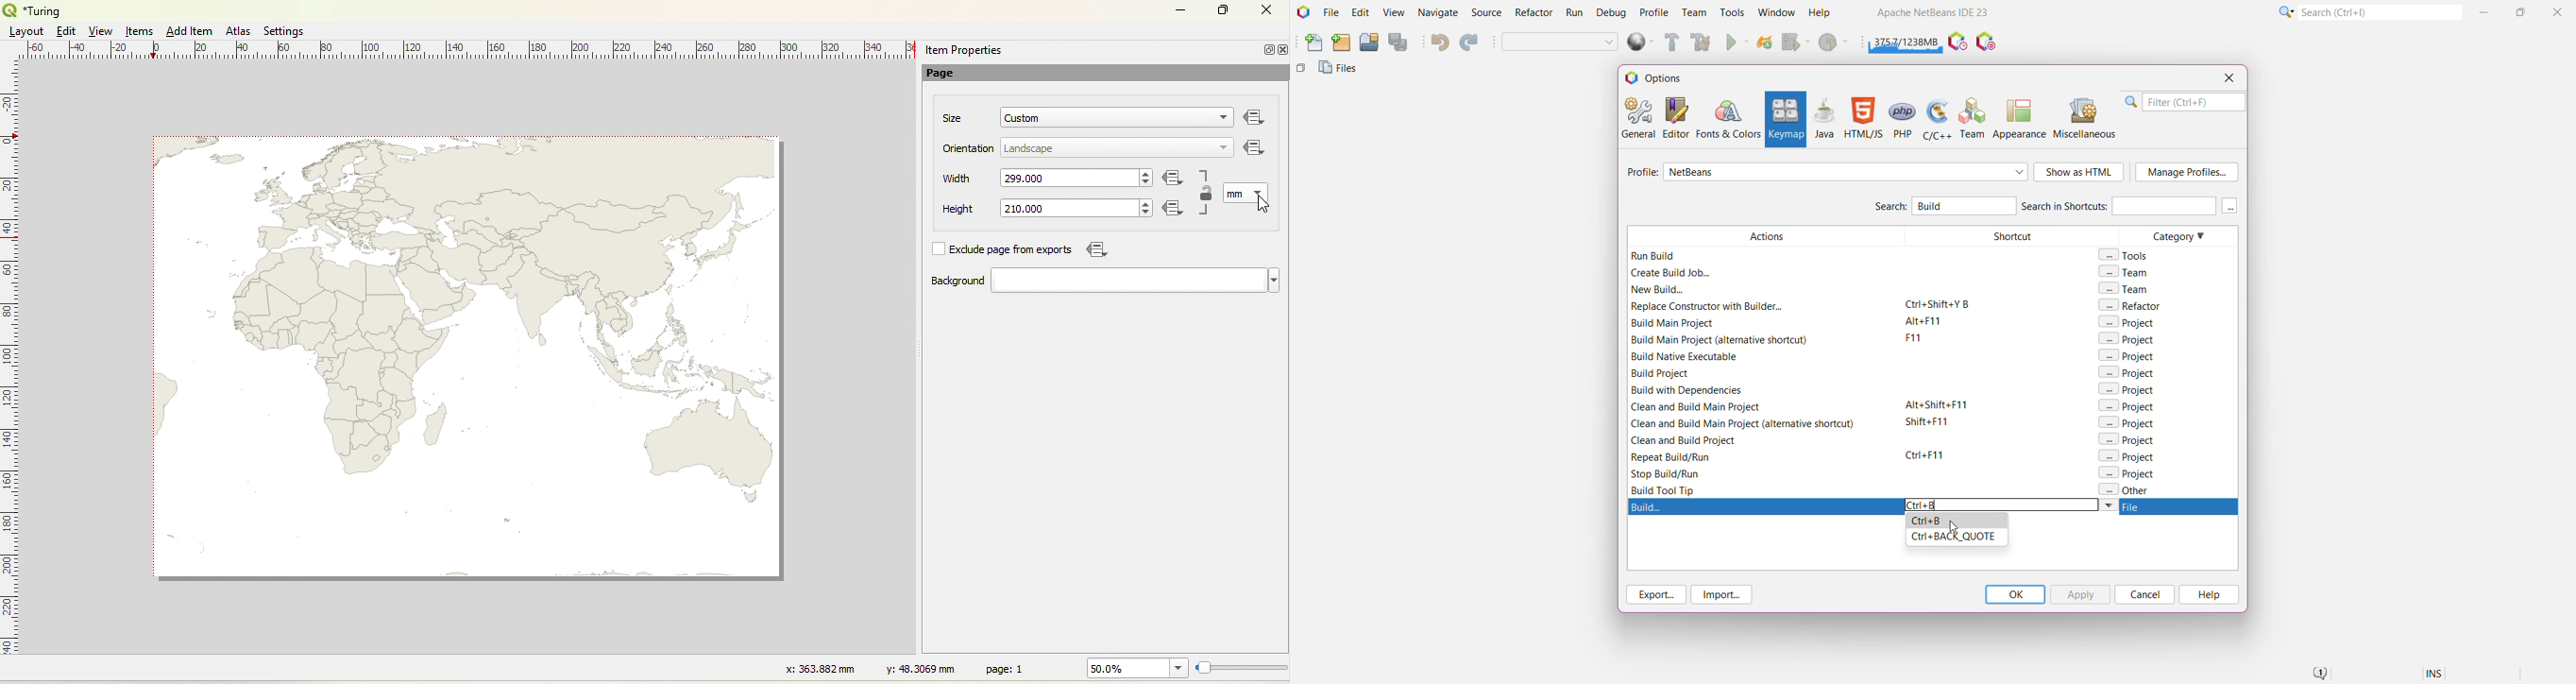 Image resolution: width=2576 pixels, height=700 pixels. What do you see at coordinates (1144, 214) in the screenshot?
I see `decrease` at bounding box center [1144, 214].